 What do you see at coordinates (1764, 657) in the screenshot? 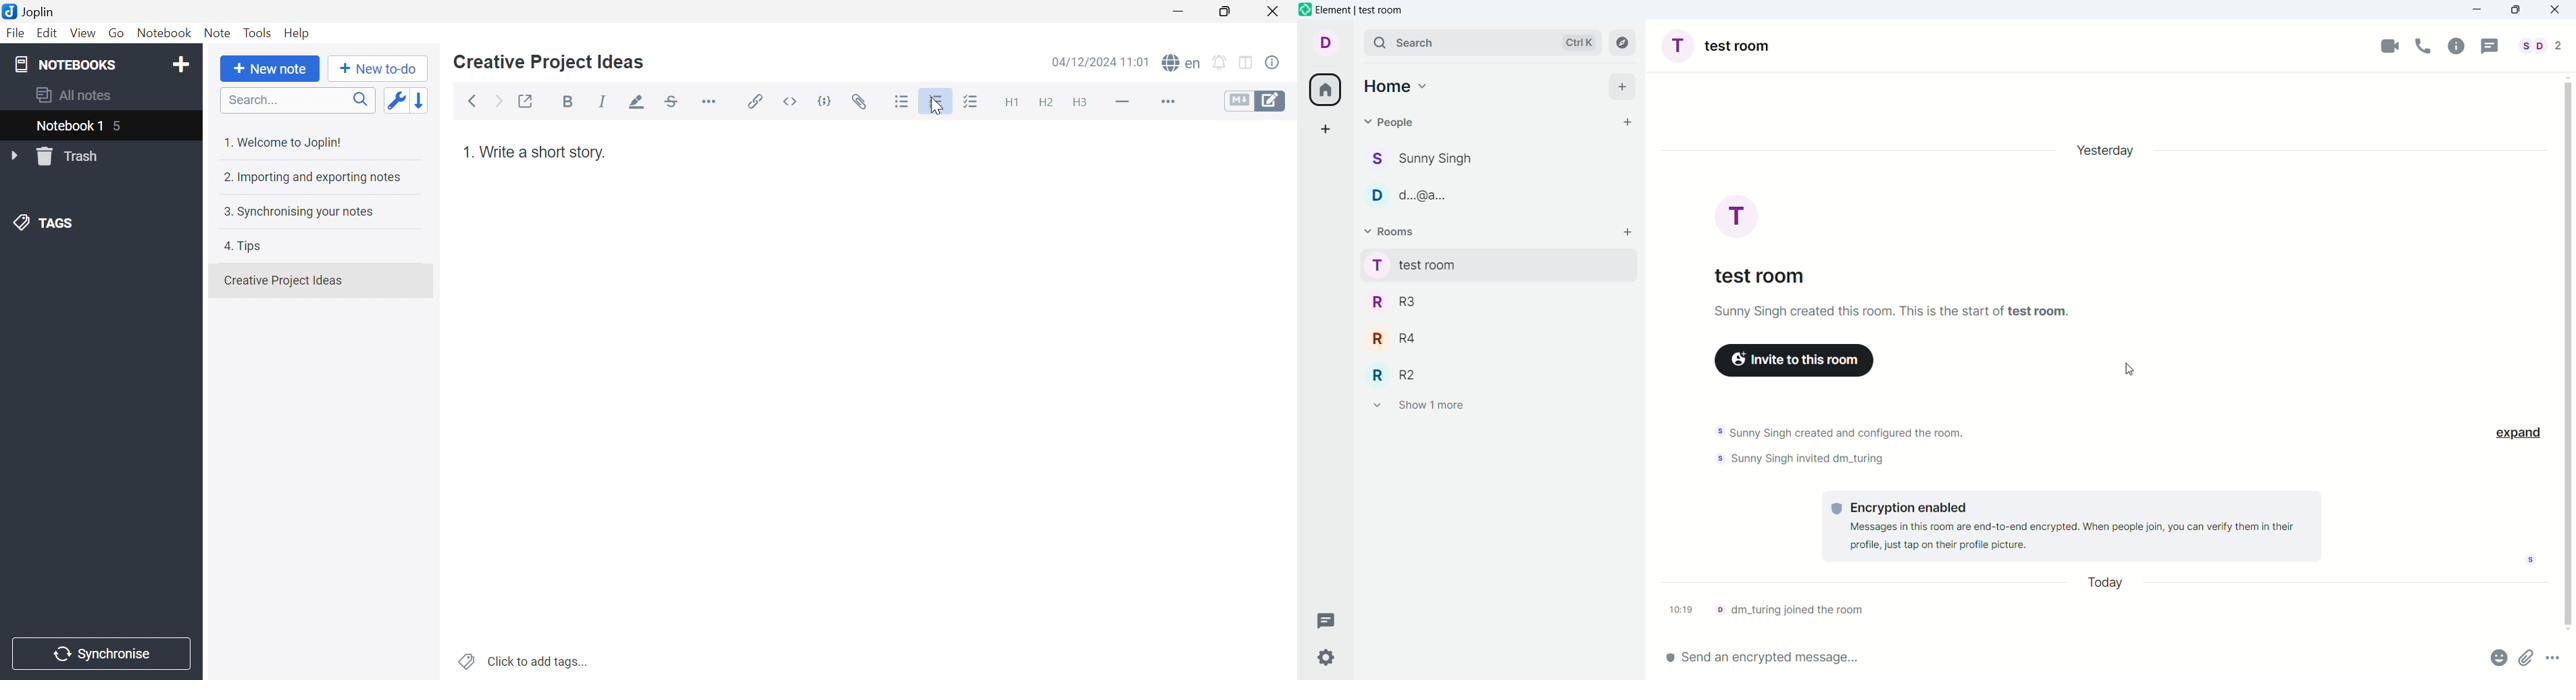
I see `send message` at bounding box center [1764, 657].